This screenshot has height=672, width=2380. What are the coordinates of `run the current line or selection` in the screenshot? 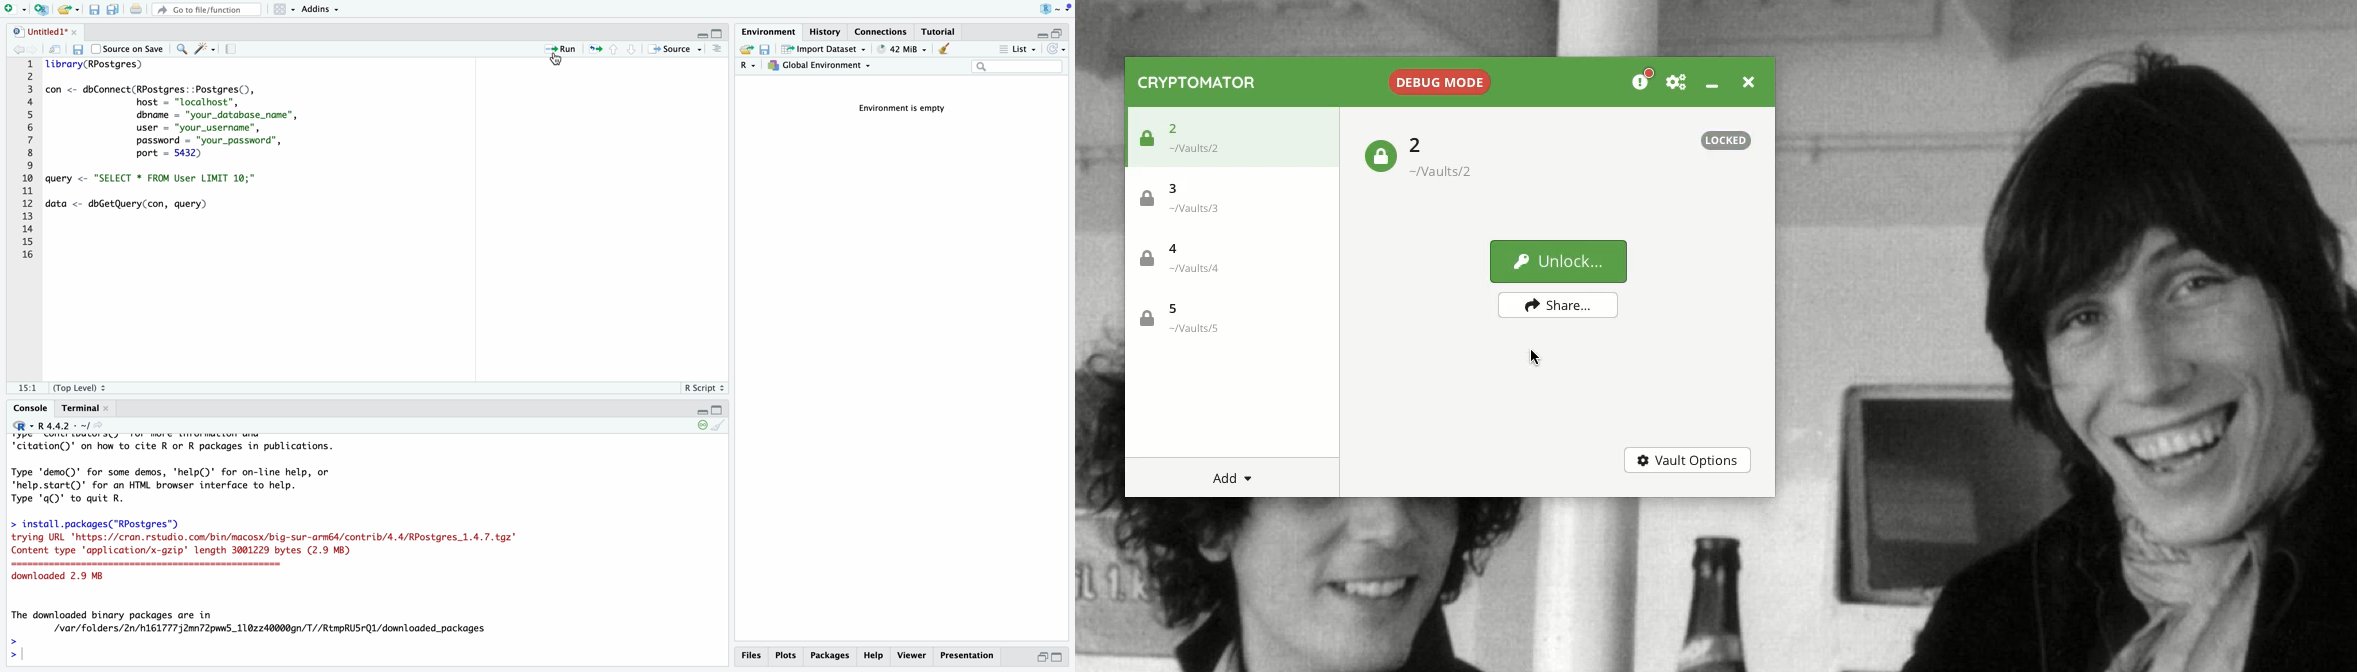 It's located at (562, 51).